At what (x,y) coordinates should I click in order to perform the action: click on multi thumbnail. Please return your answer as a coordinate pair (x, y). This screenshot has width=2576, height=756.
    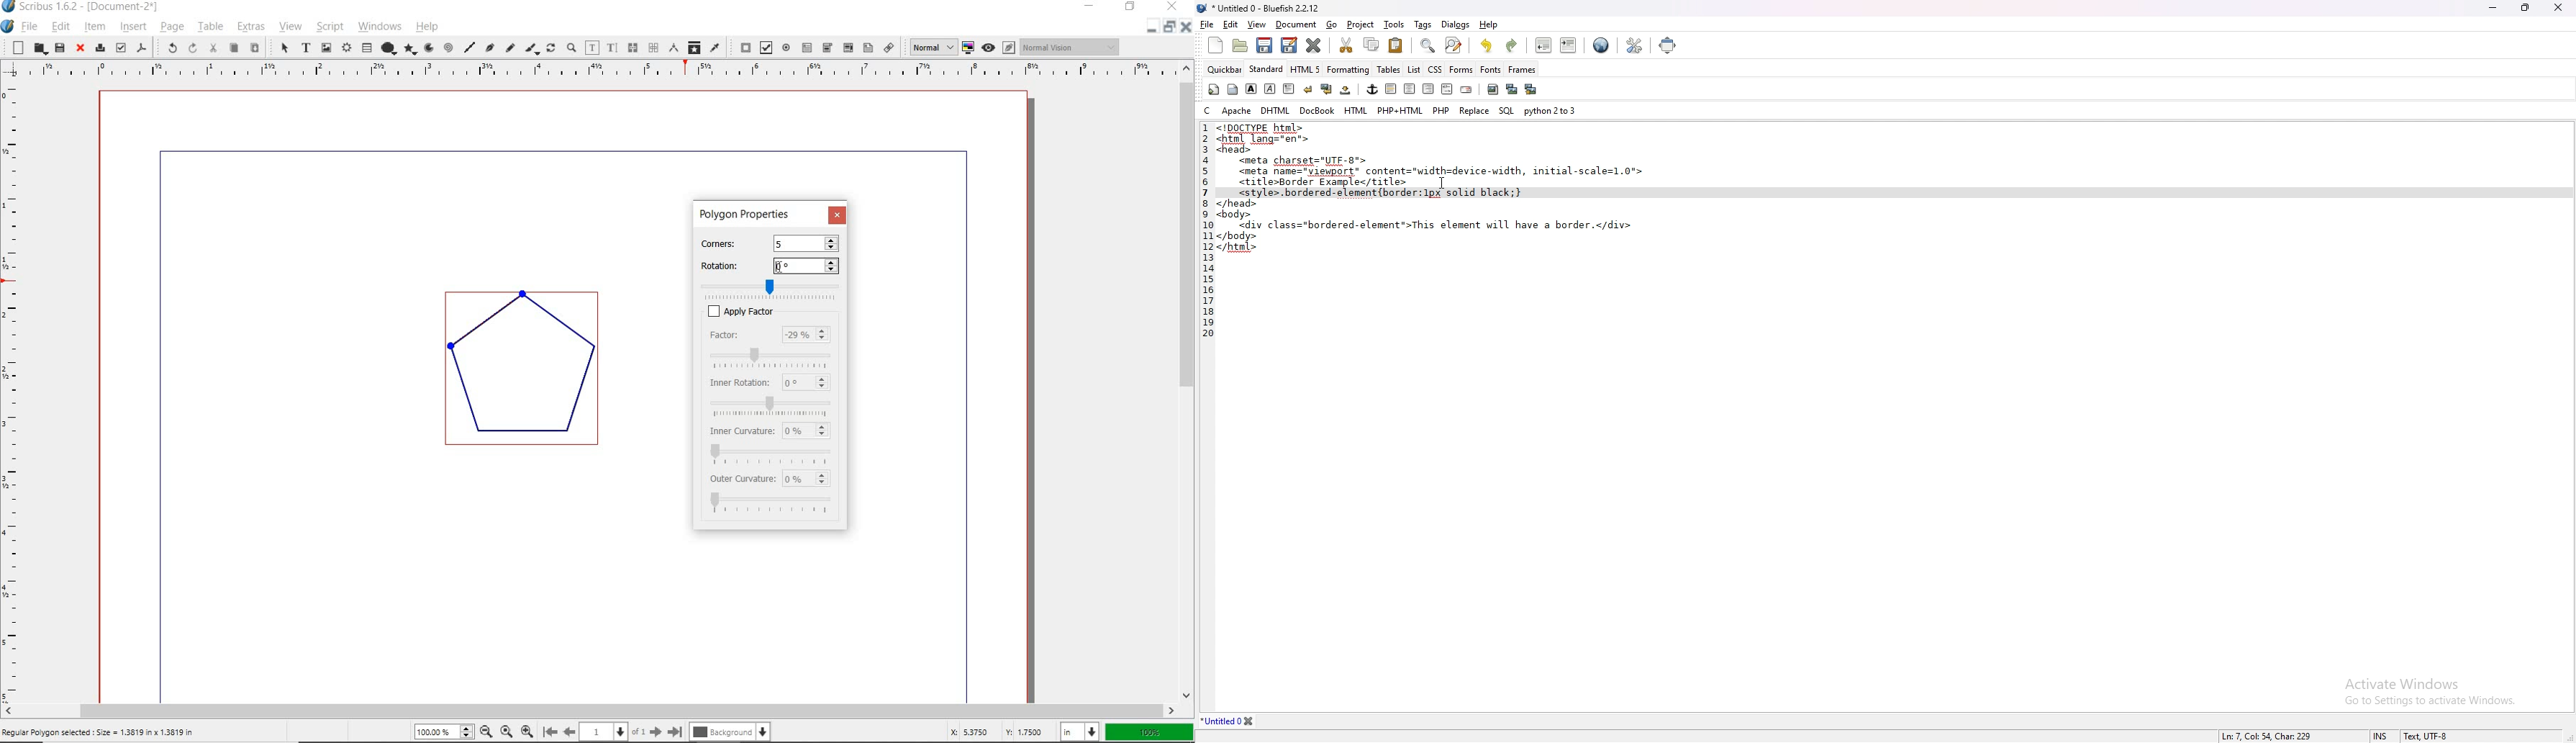
    Looking at the image, I should click on (1533, 89).